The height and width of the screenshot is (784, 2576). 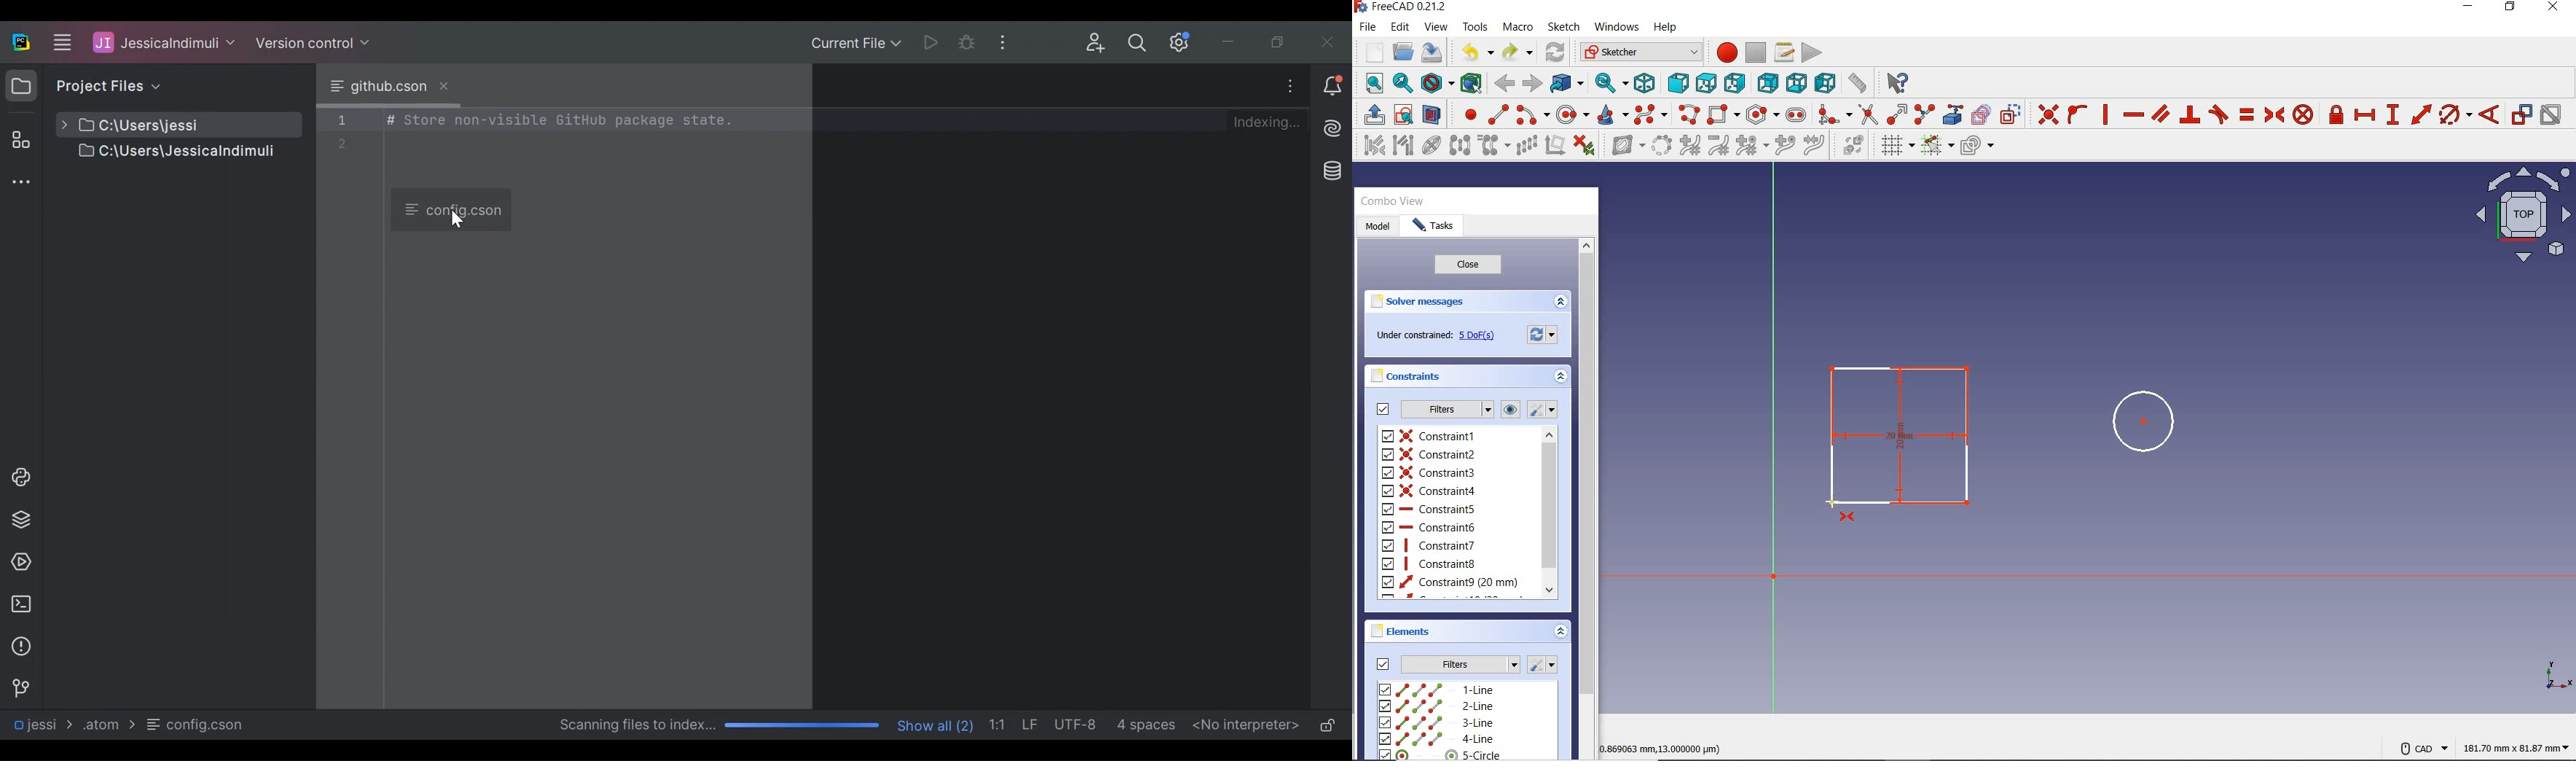 I want to click on constraint coincident, so click(x=2046, y=113).